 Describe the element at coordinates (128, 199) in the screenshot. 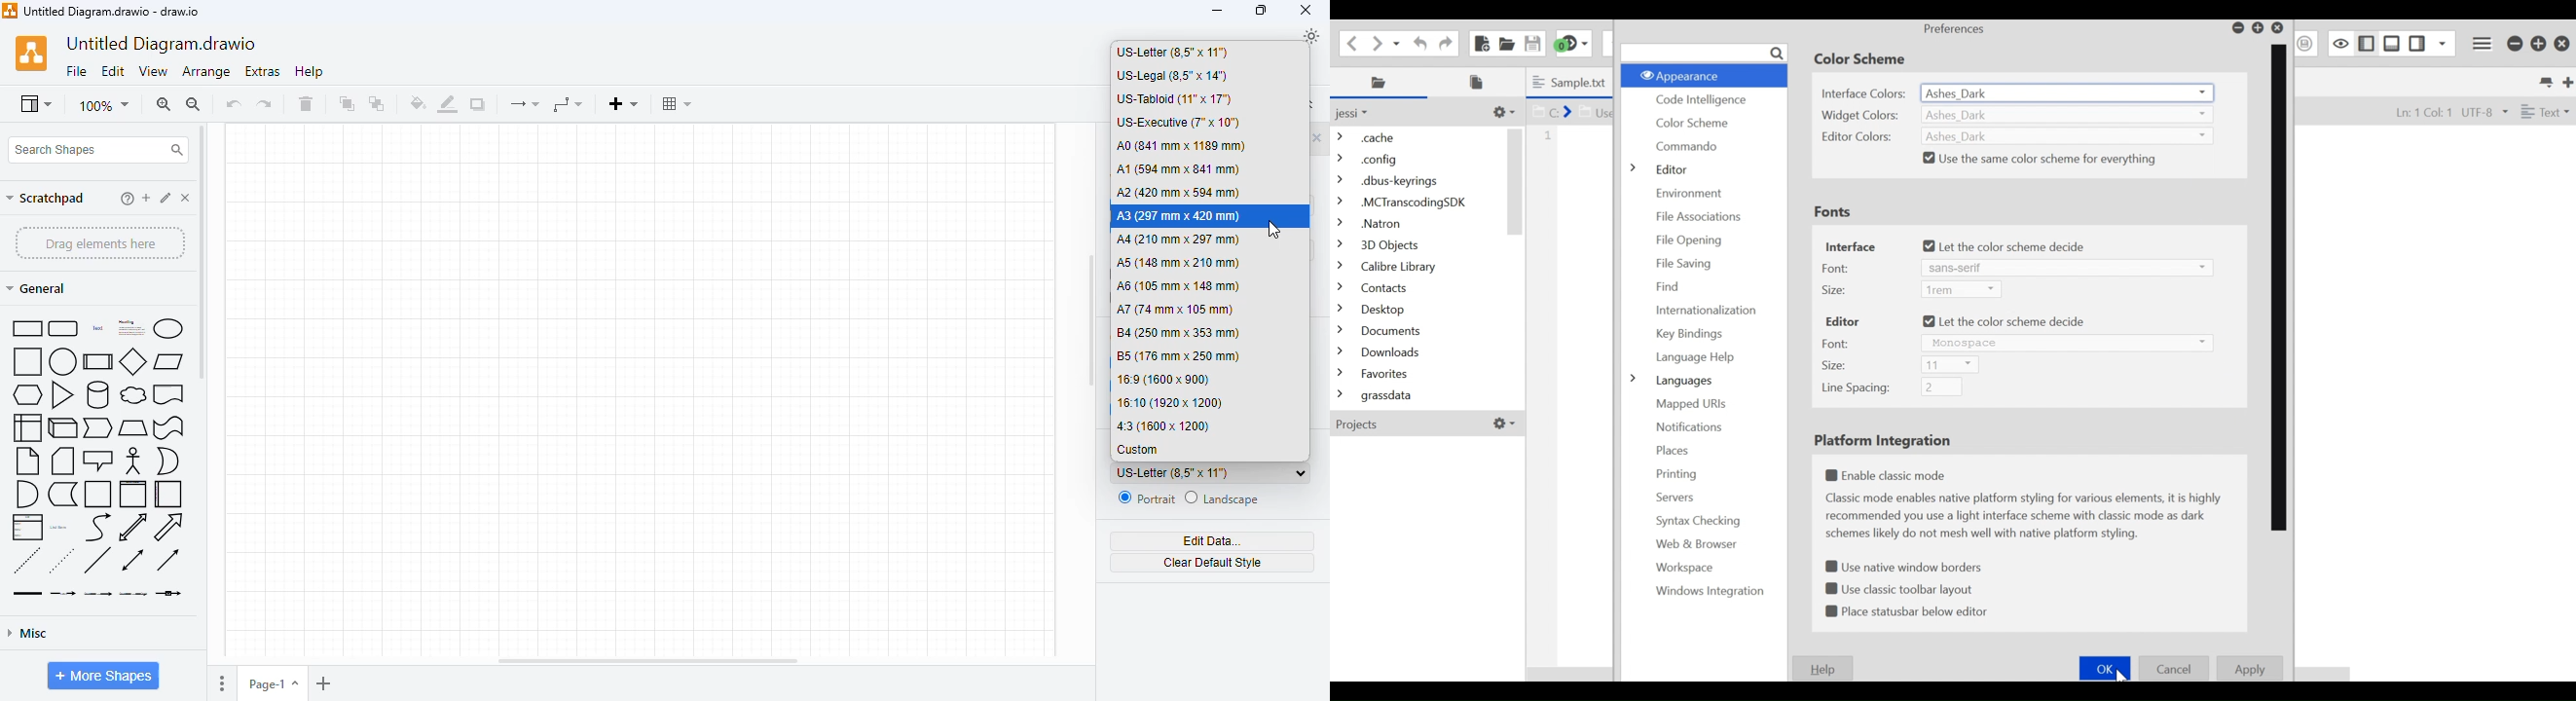

I see `help` at that location.